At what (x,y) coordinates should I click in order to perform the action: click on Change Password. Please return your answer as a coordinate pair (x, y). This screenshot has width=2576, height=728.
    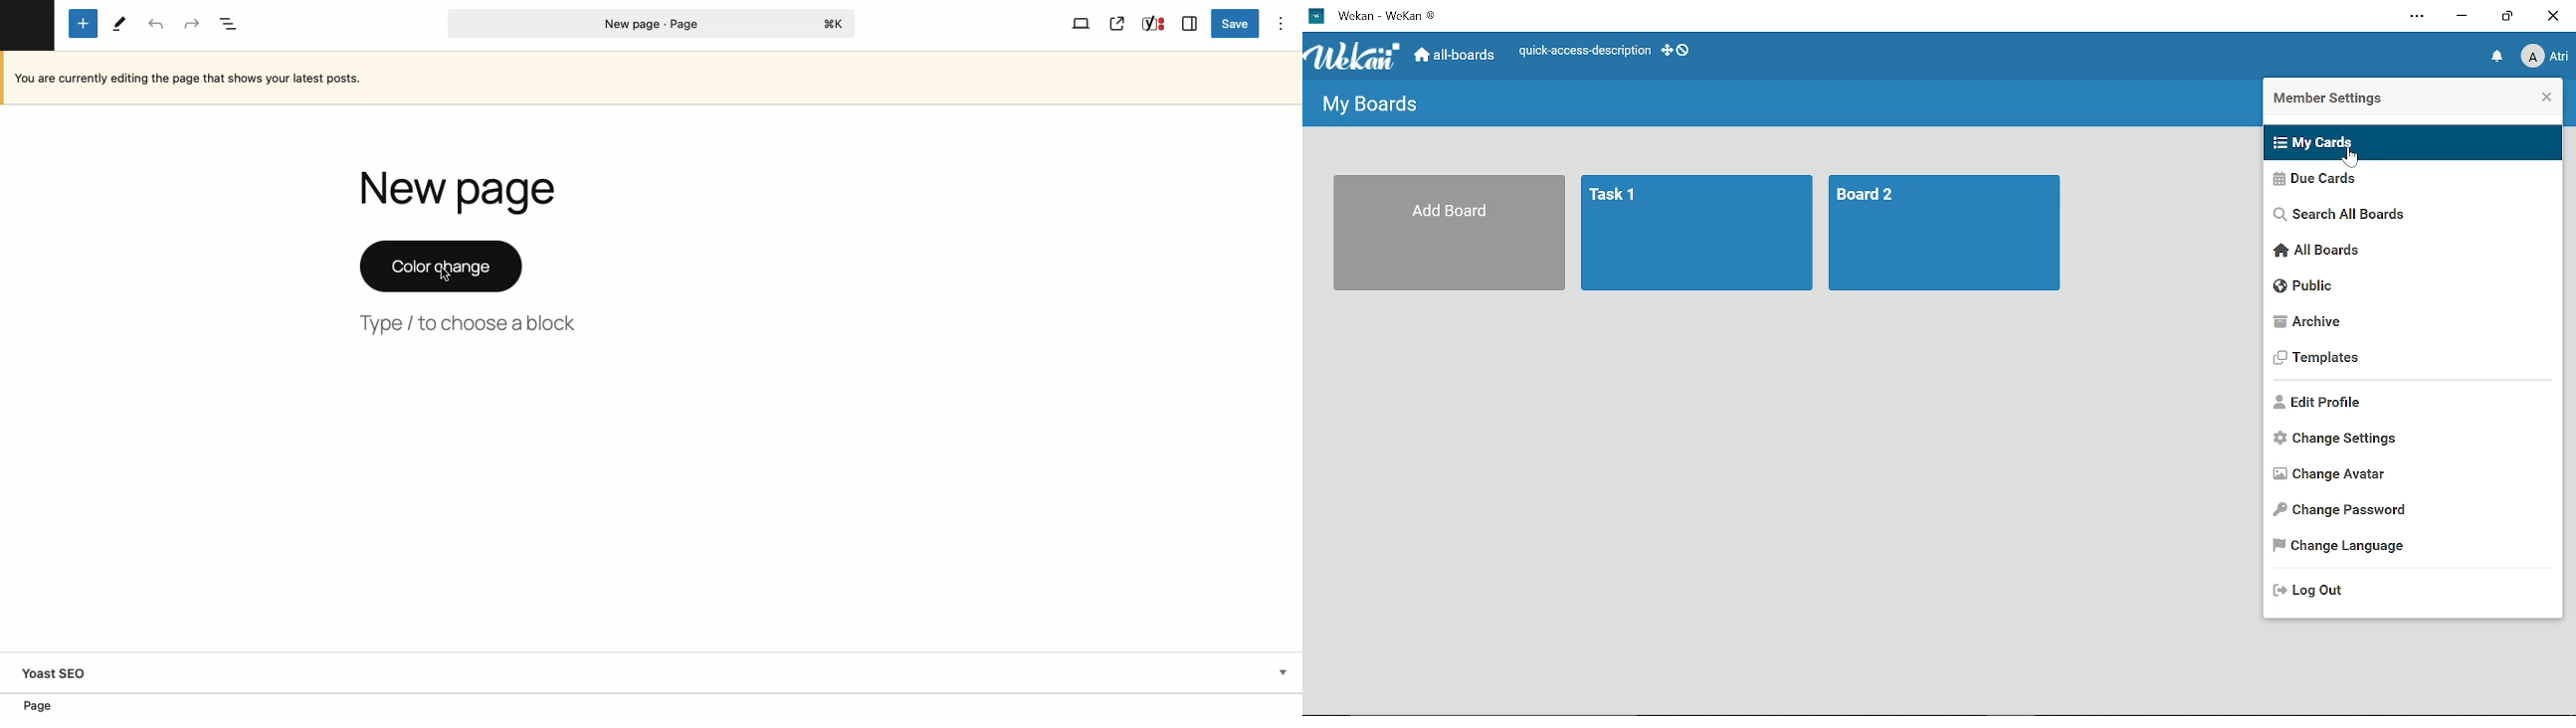
    Looking at the image, I should click on (2410, 511).